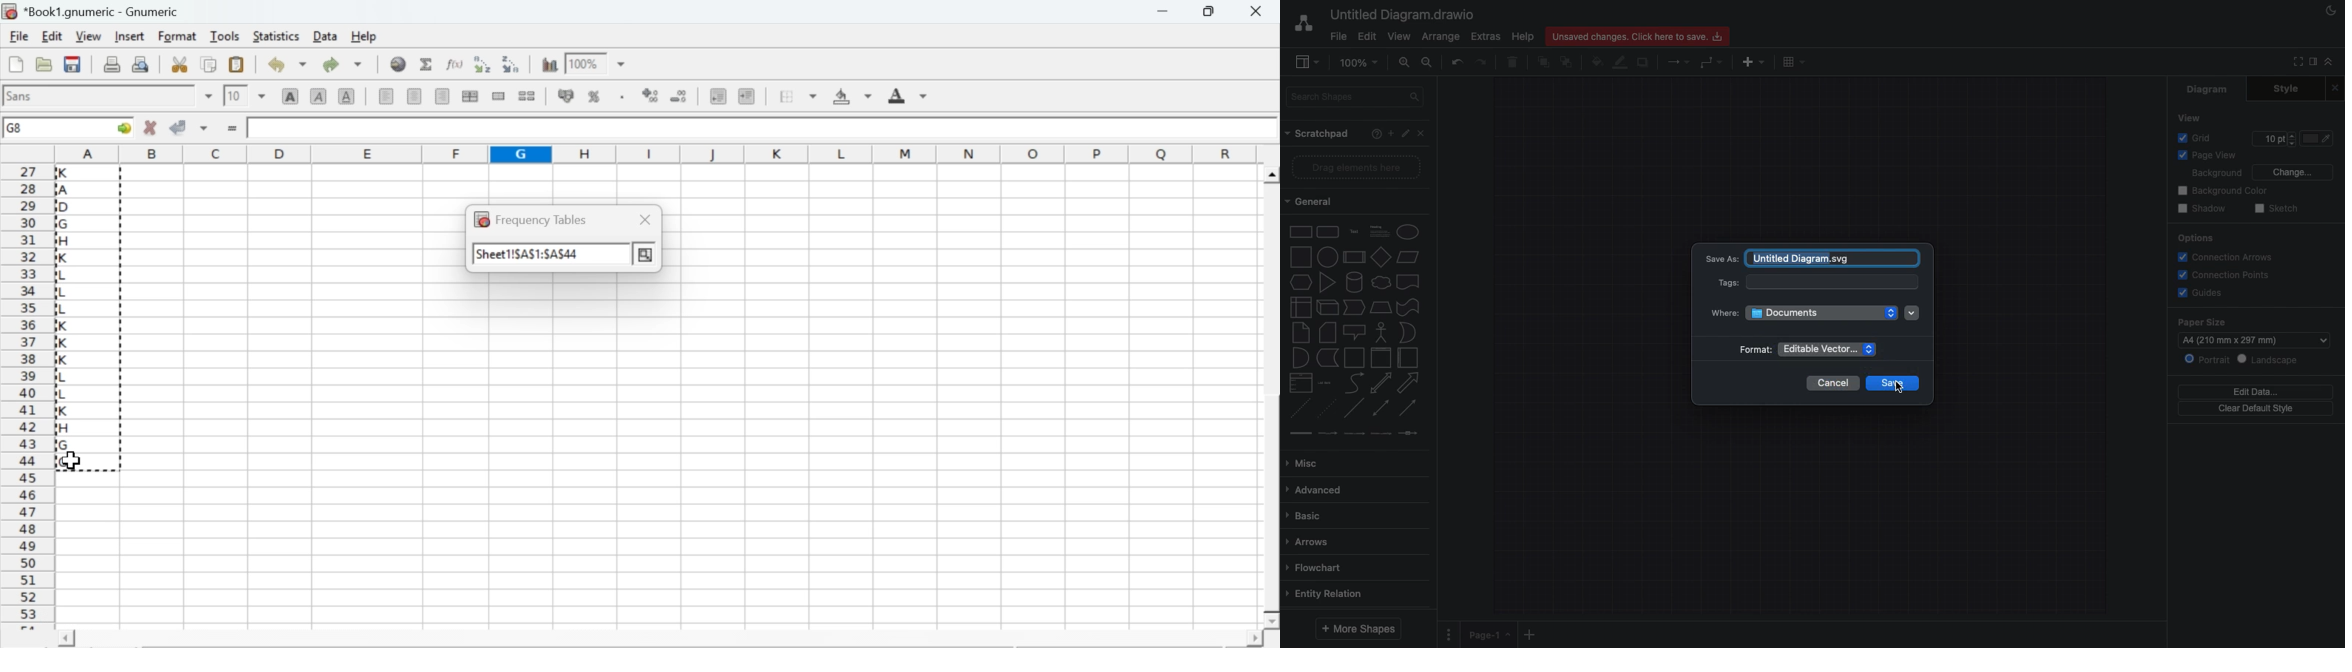 The image size is (2352, 672). What do you see at coordinates (1622, 63) in the screenshot?
I see `Line color` at bounding box center [1622, 63].